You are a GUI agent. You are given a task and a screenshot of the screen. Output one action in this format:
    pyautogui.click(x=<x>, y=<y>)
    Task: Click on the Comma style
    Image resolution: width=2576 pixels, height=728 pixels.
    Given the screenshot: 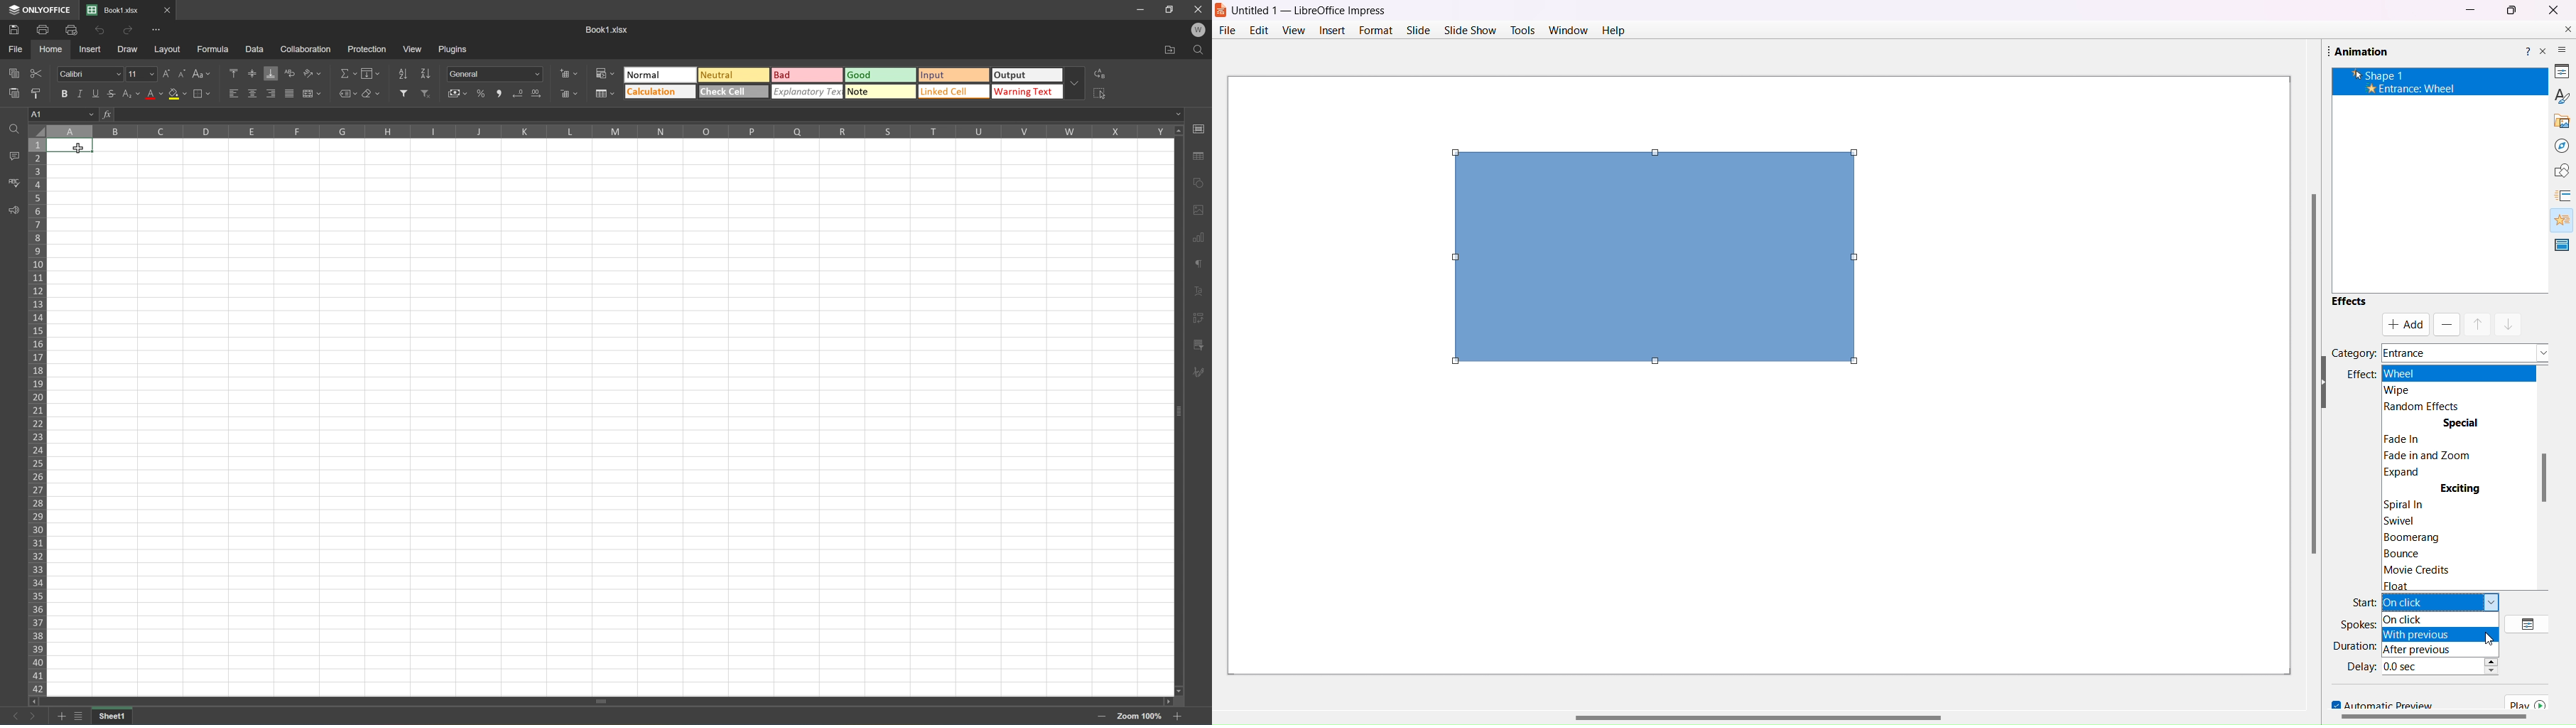 What is the action you would take?
    pyautogui.click(x=502, y=94)
    